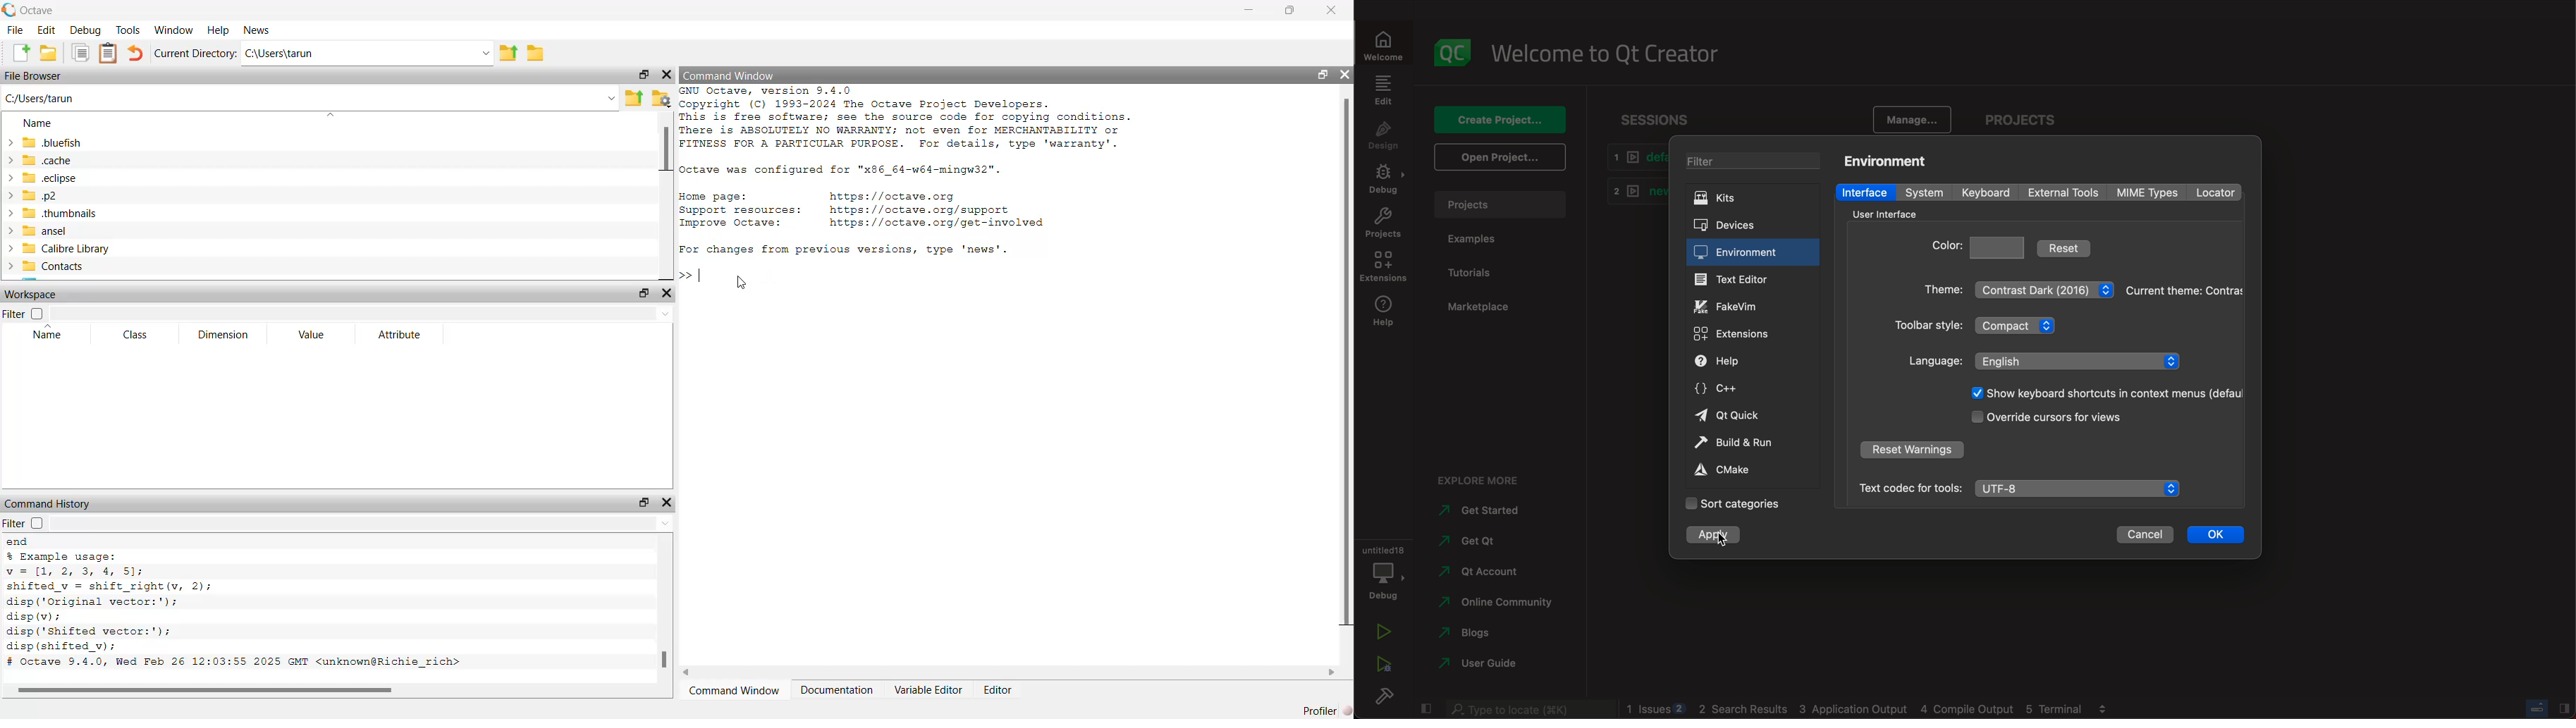 The image size is (2576, 728). Describe the element at coordinates (1753, 163) in the screenshot. I see `filter` at that location.